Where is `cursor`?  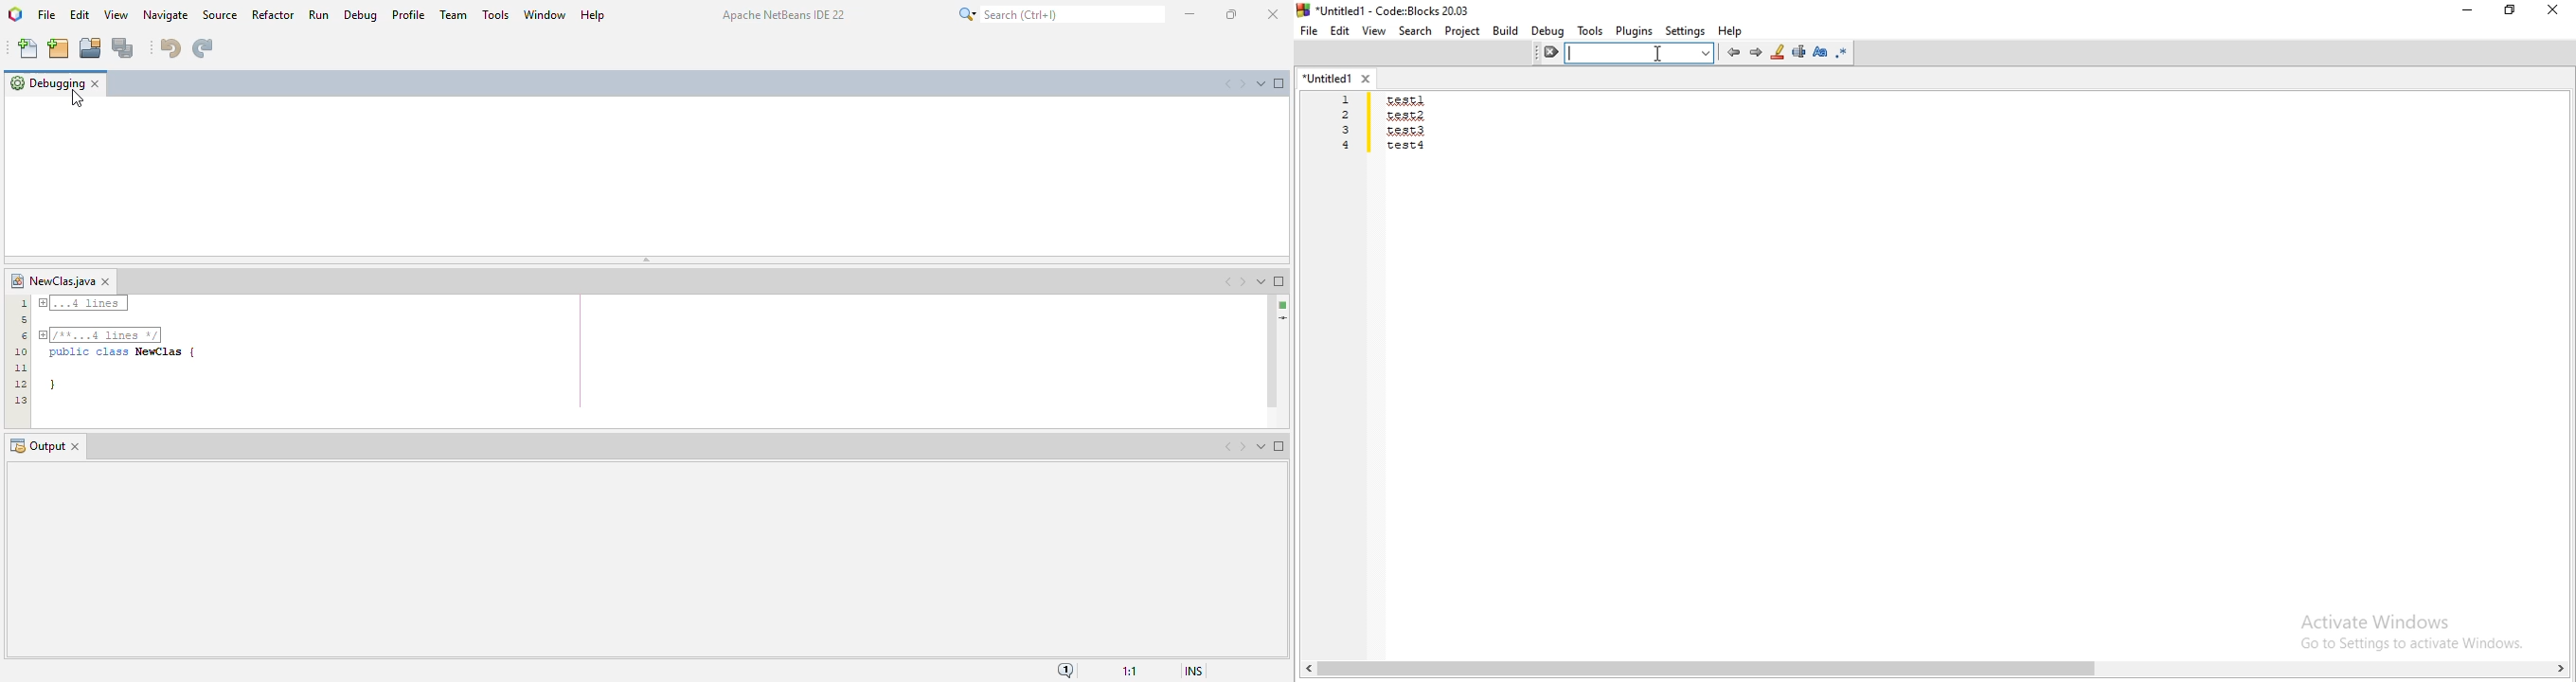
cursor is located at coordinates (77, 99).